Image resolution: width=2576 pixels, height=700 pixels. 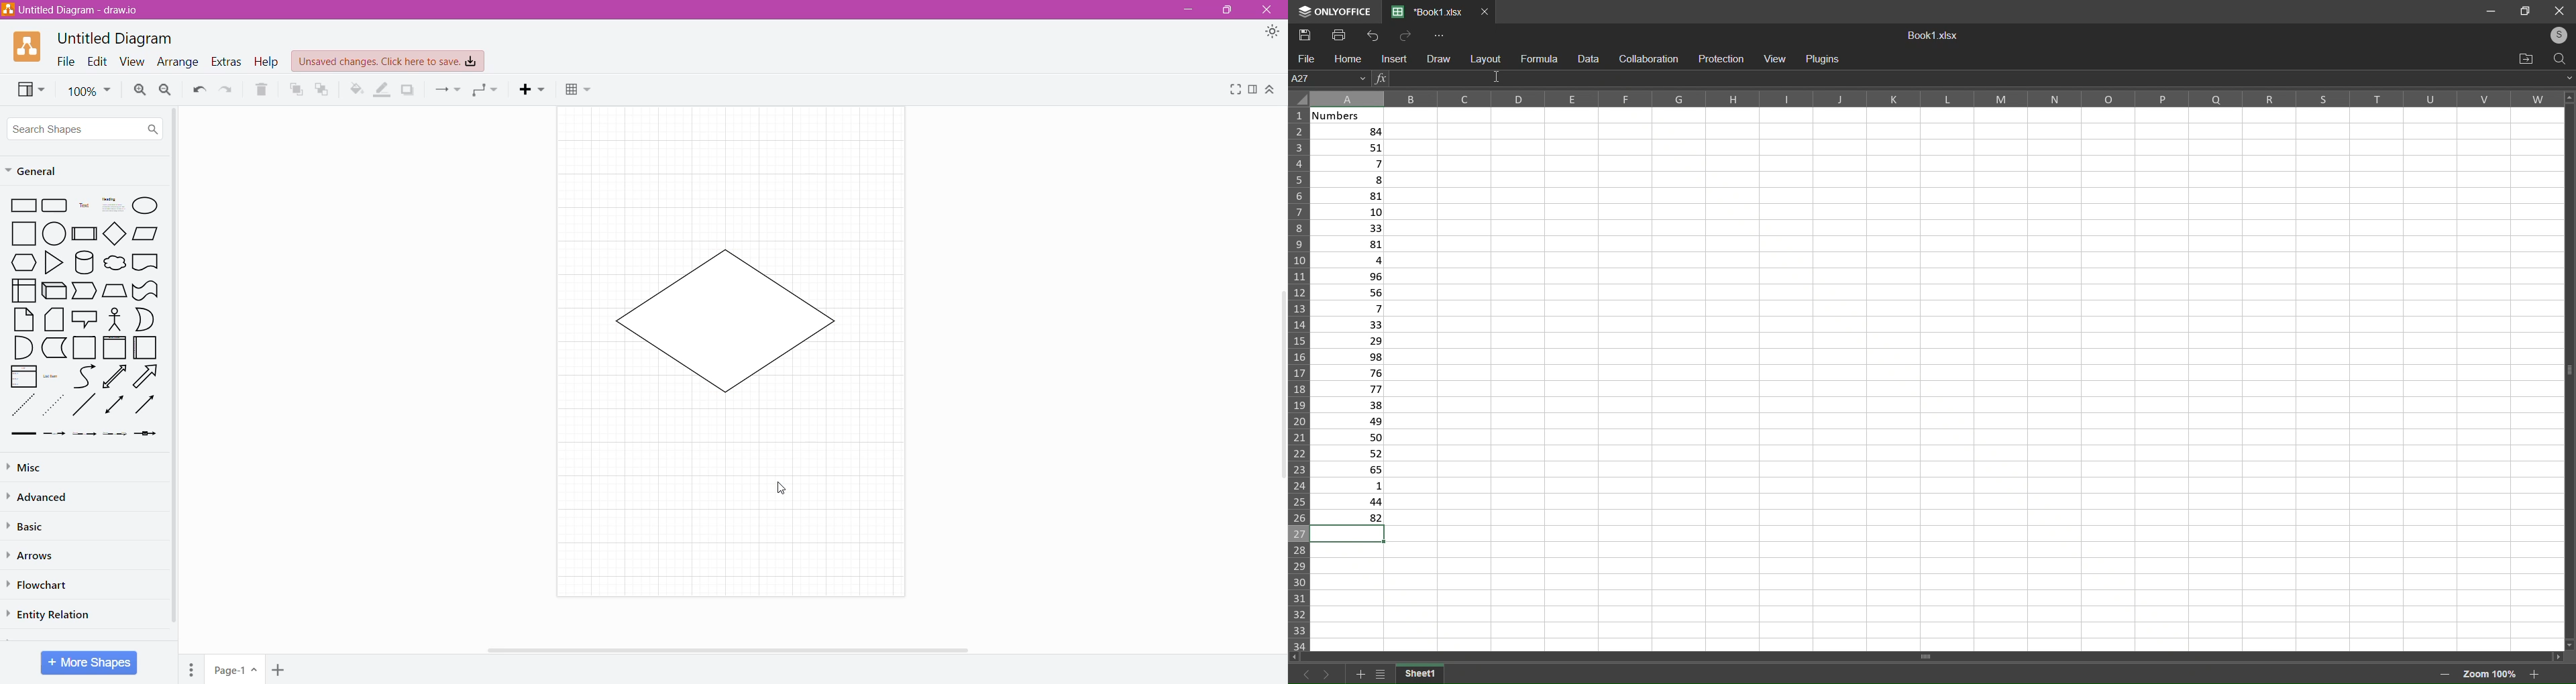 What do you see at coordinates (409, 89) in the screenshot?
I see `Shadow` at bounding box center [409, 89].